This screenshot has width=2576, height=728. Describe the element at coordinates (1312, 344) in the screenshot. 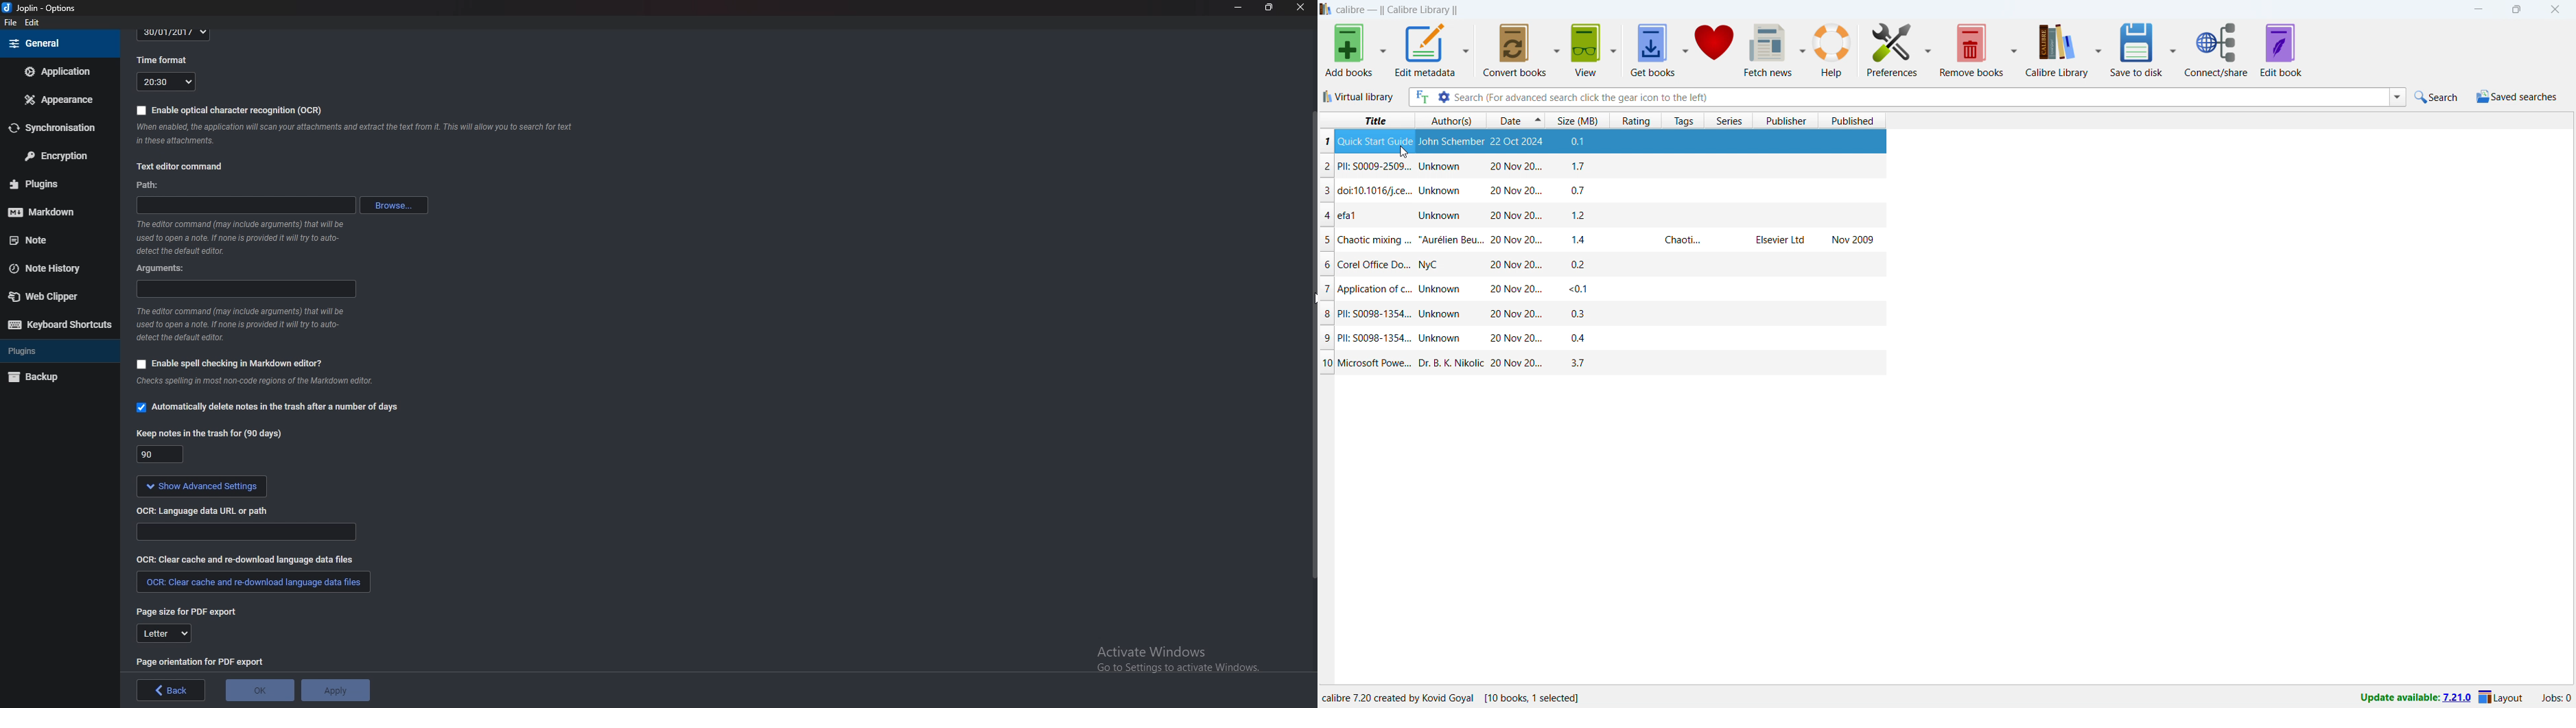

I see `scroll bar` at that location.